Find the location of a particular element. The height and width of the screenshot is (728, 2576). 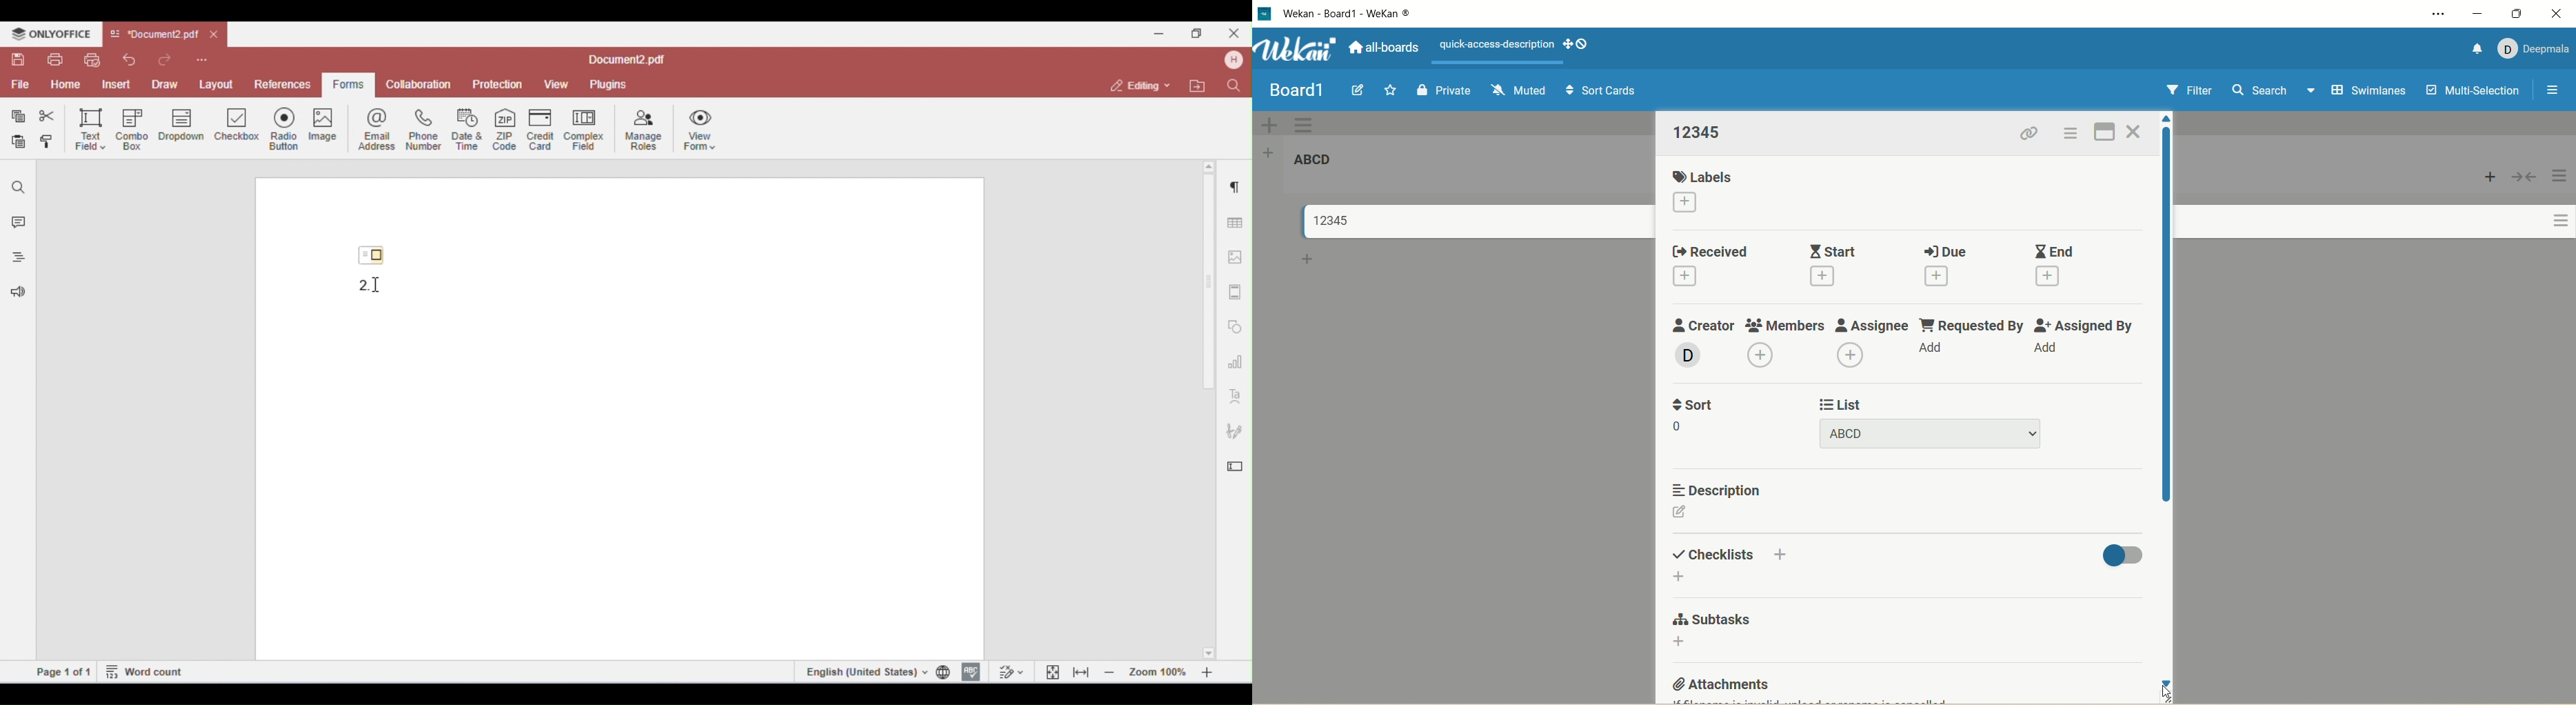

open/close sidebar is located at coordinates (2550, 91).